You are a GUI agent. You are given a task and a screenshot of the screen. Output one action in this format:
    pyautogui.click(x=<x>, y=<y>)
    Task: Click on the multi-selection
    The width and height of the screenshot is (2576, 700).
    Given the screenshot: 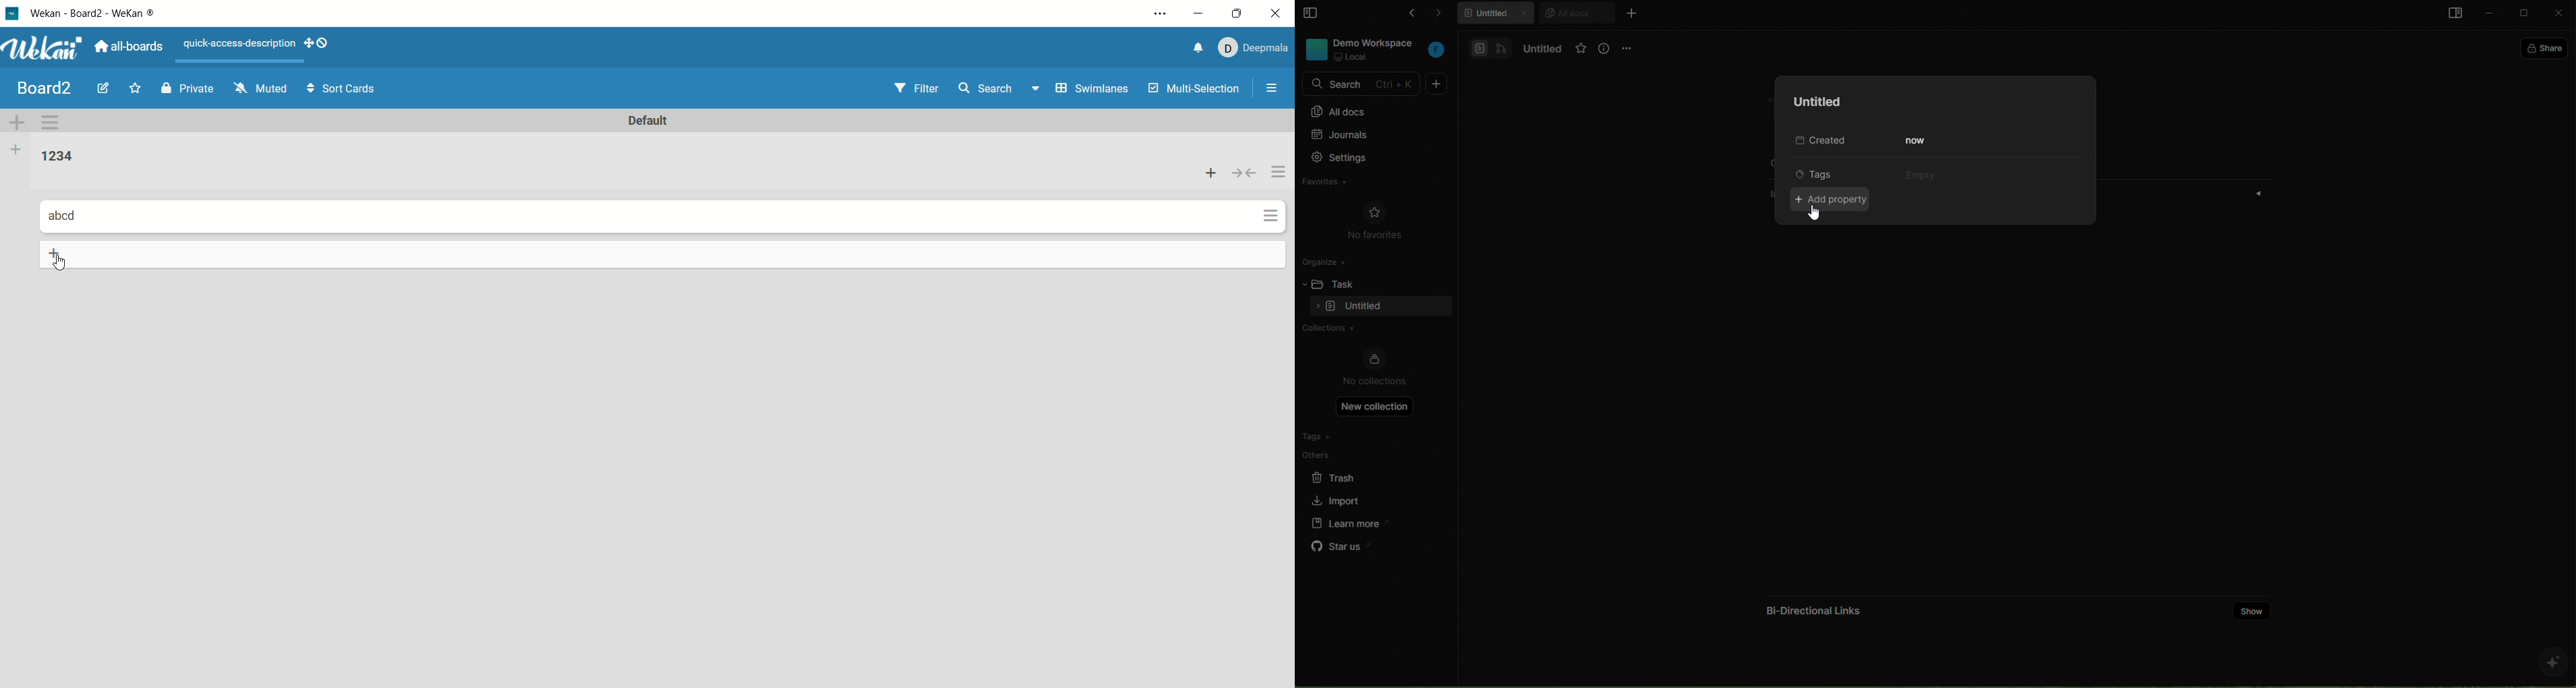 What is the action you would take?
    pyautogui.click(x=1194, y=90)
    